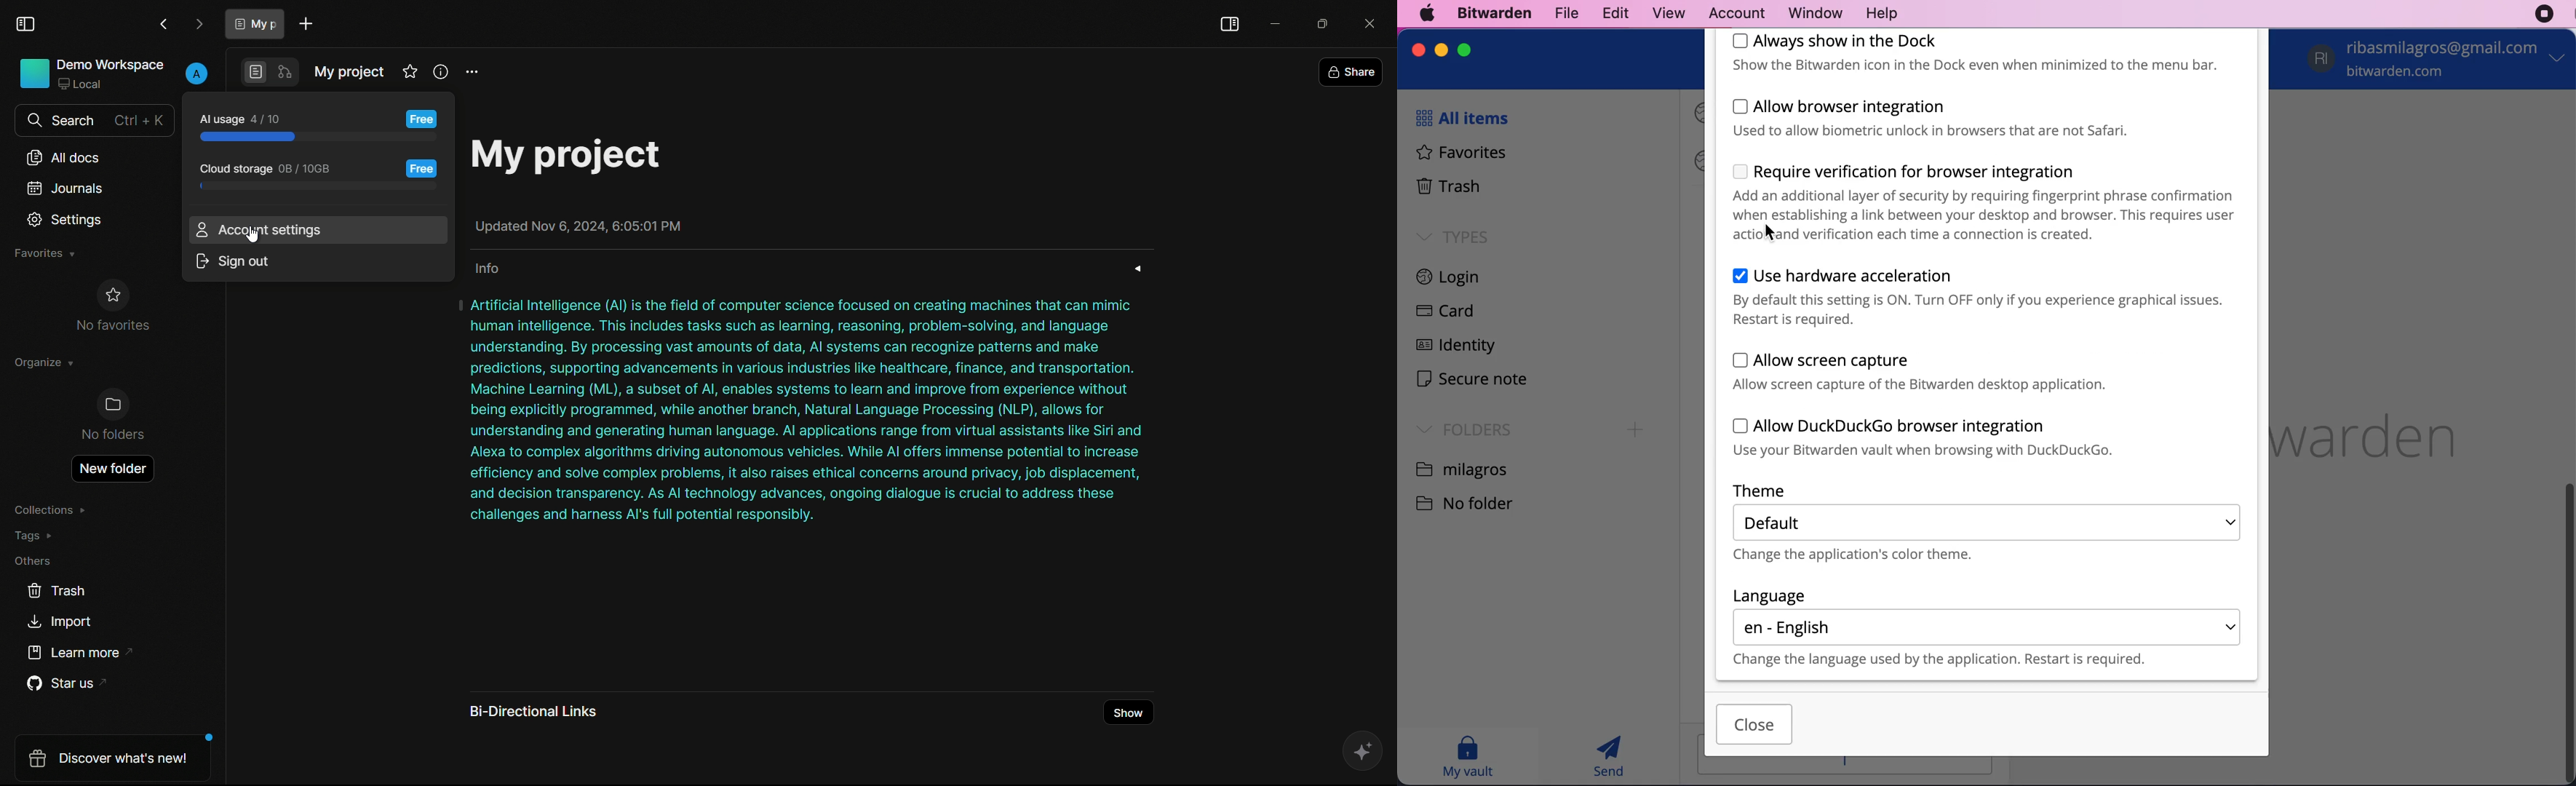 The height and width of the screenshot is (812, 2576). What do you see at coordinates (1458, 118) in the screenshot?
I see `all items` at bounding box center [1458, 118].